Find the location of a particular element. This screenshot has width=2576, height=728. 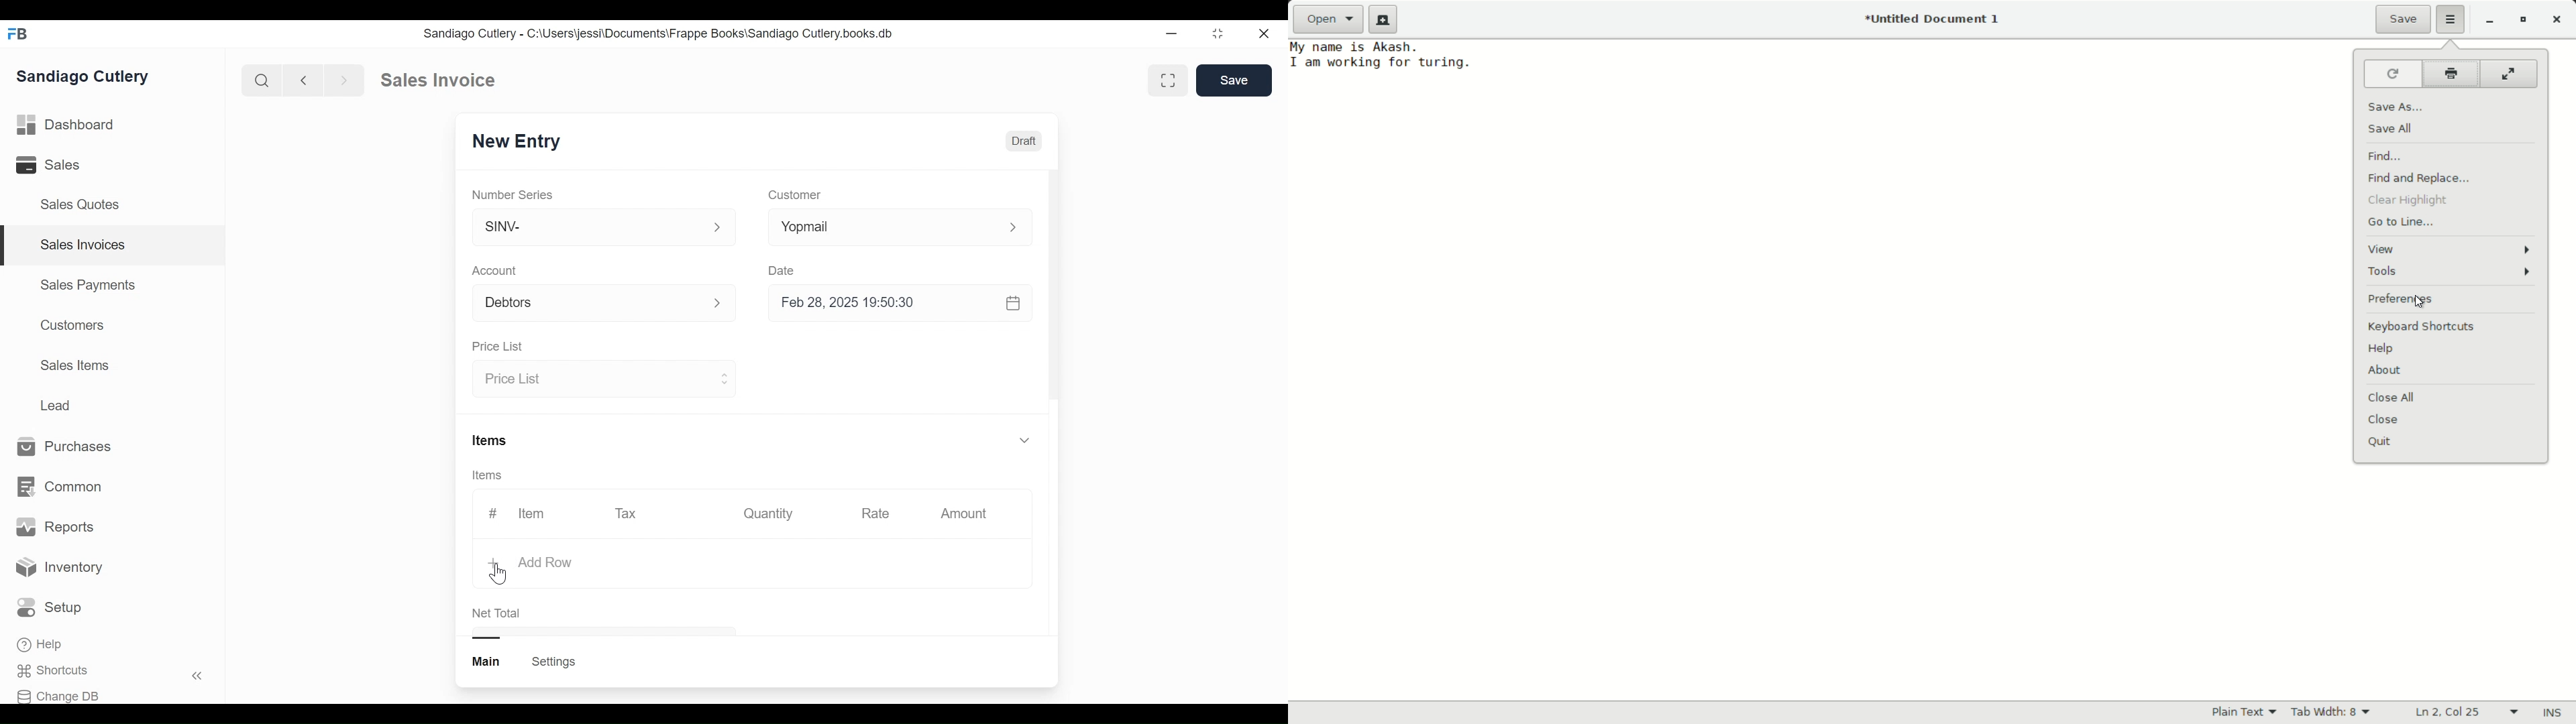

full screen is located at coordinates (2509, 73).